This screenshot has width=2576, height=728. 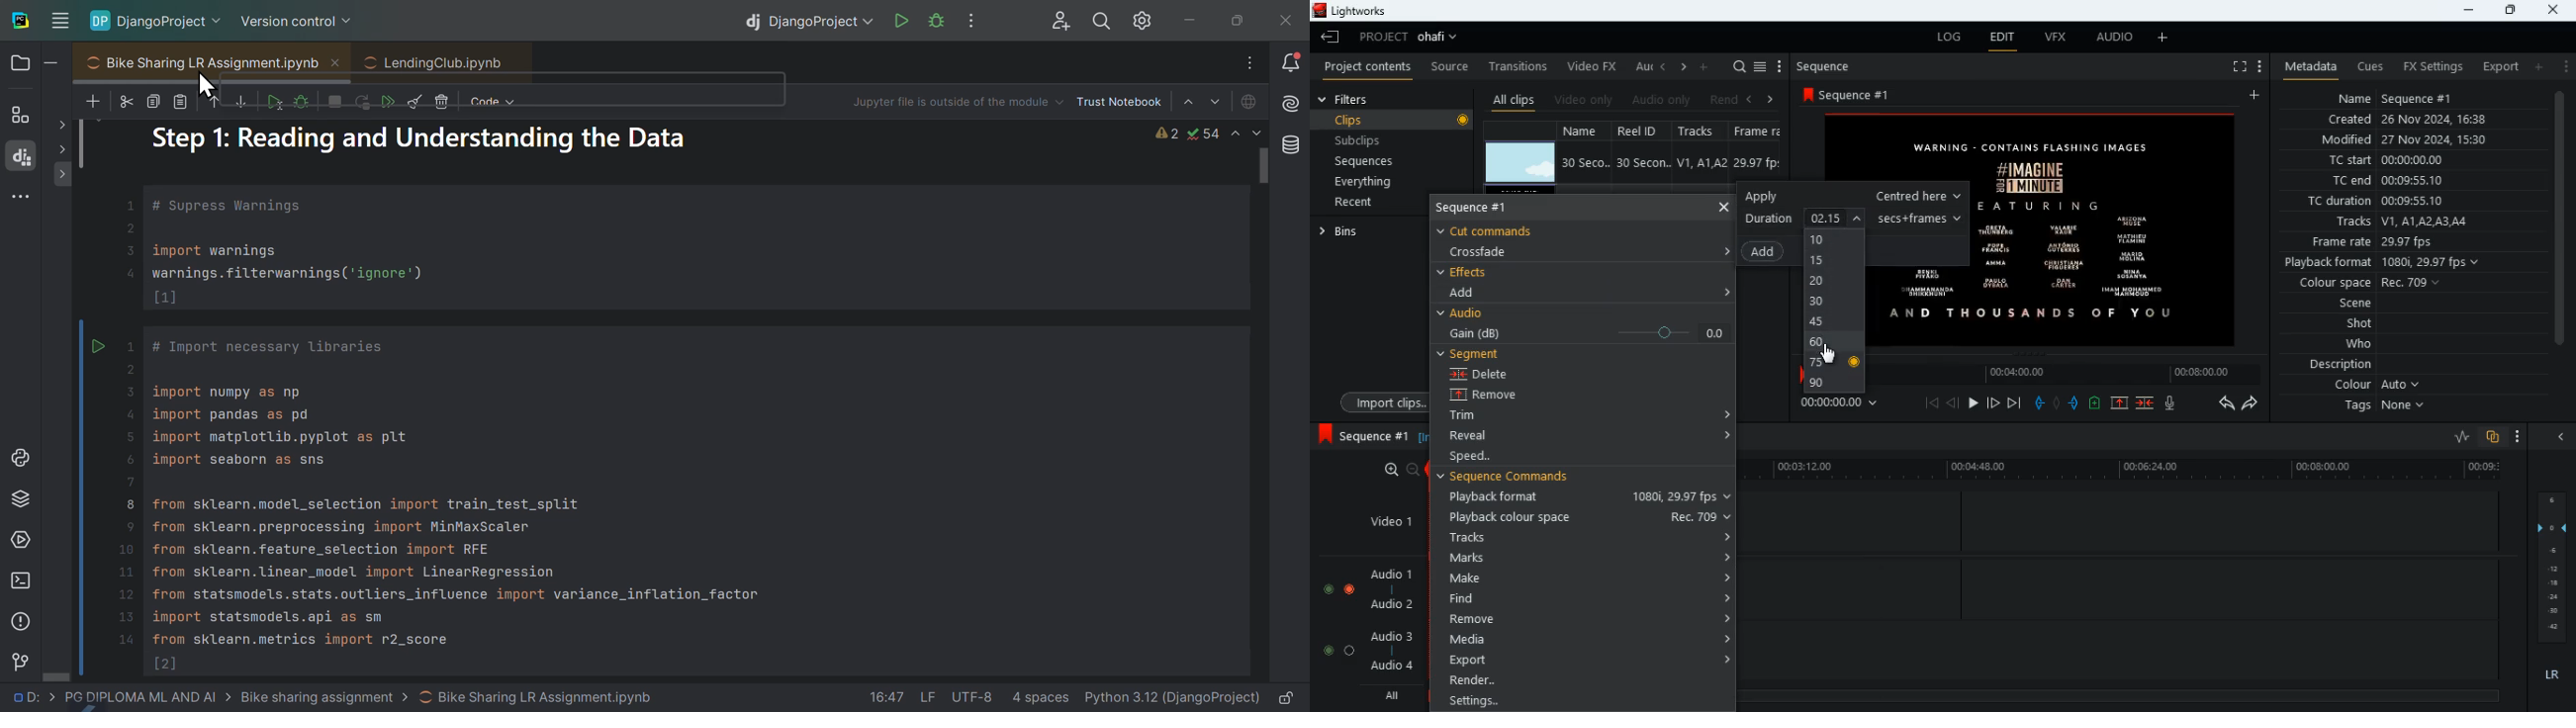 What do you see at coordinates (1953, 403) in the screenshot?
I see `back` at bounding box center [1953, 403].